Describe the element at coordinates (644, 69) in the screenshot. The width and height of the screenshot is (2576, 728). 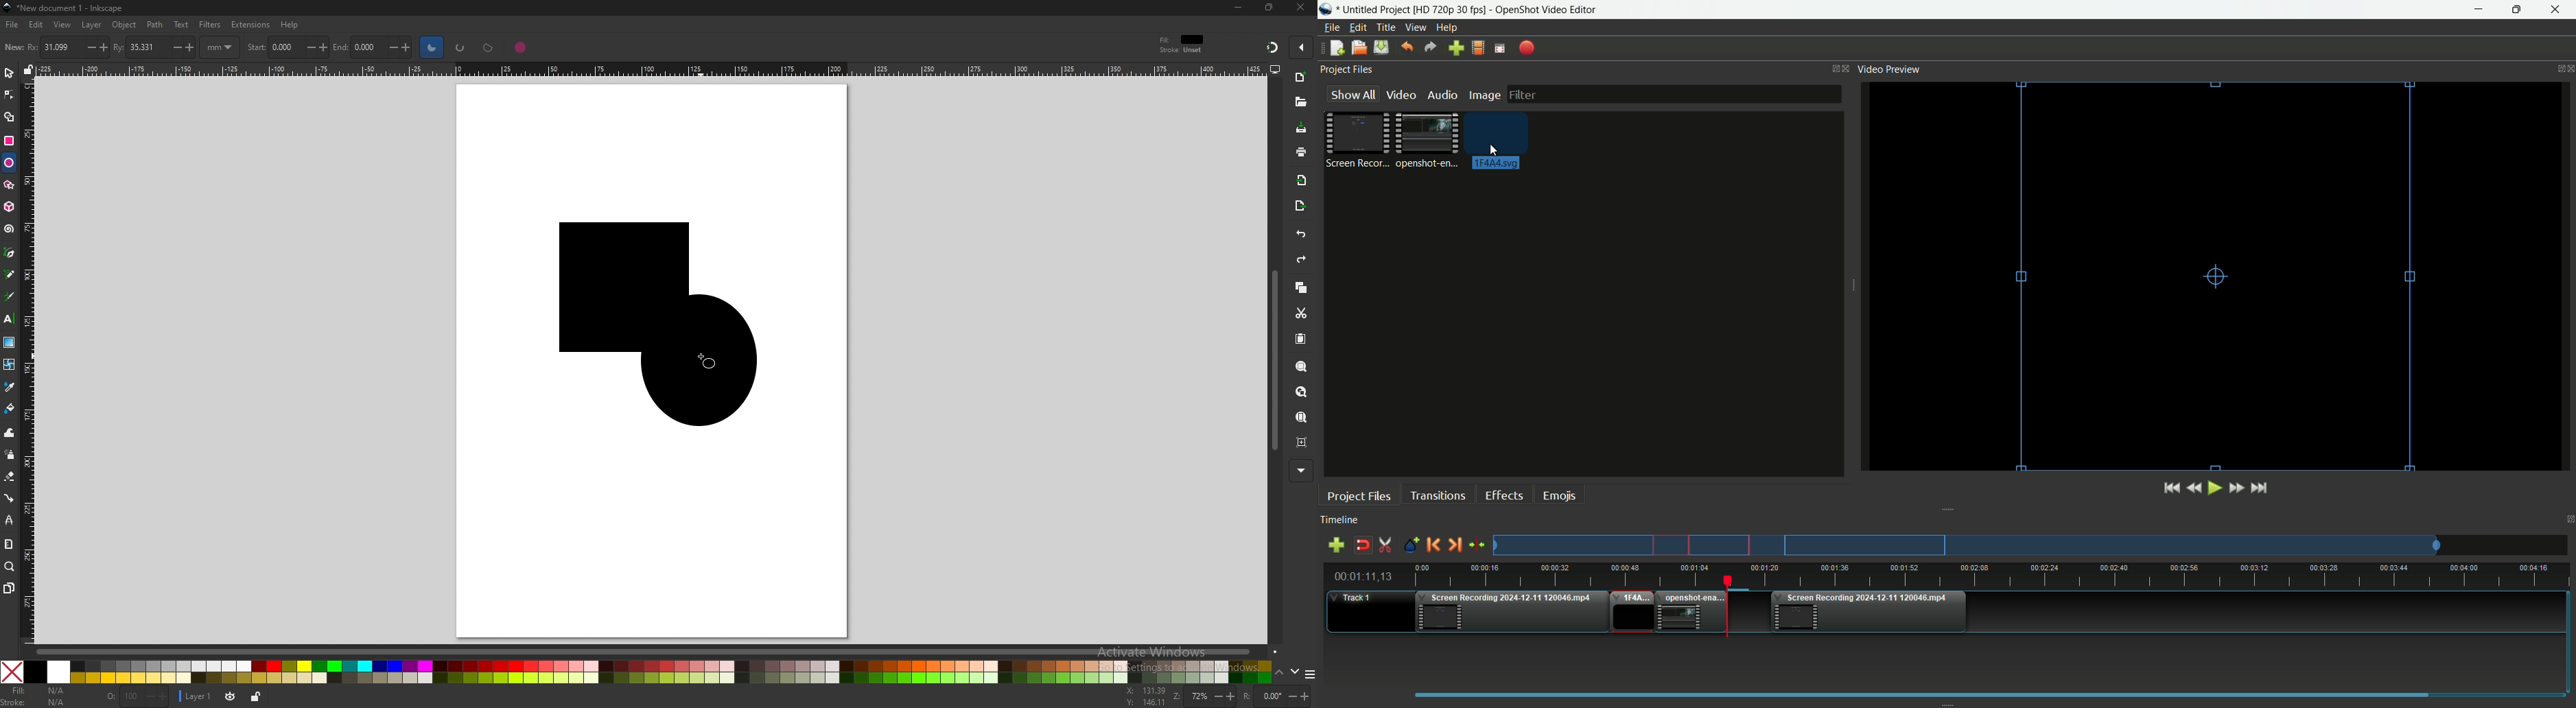
I see `horizontal ruler` at that location.